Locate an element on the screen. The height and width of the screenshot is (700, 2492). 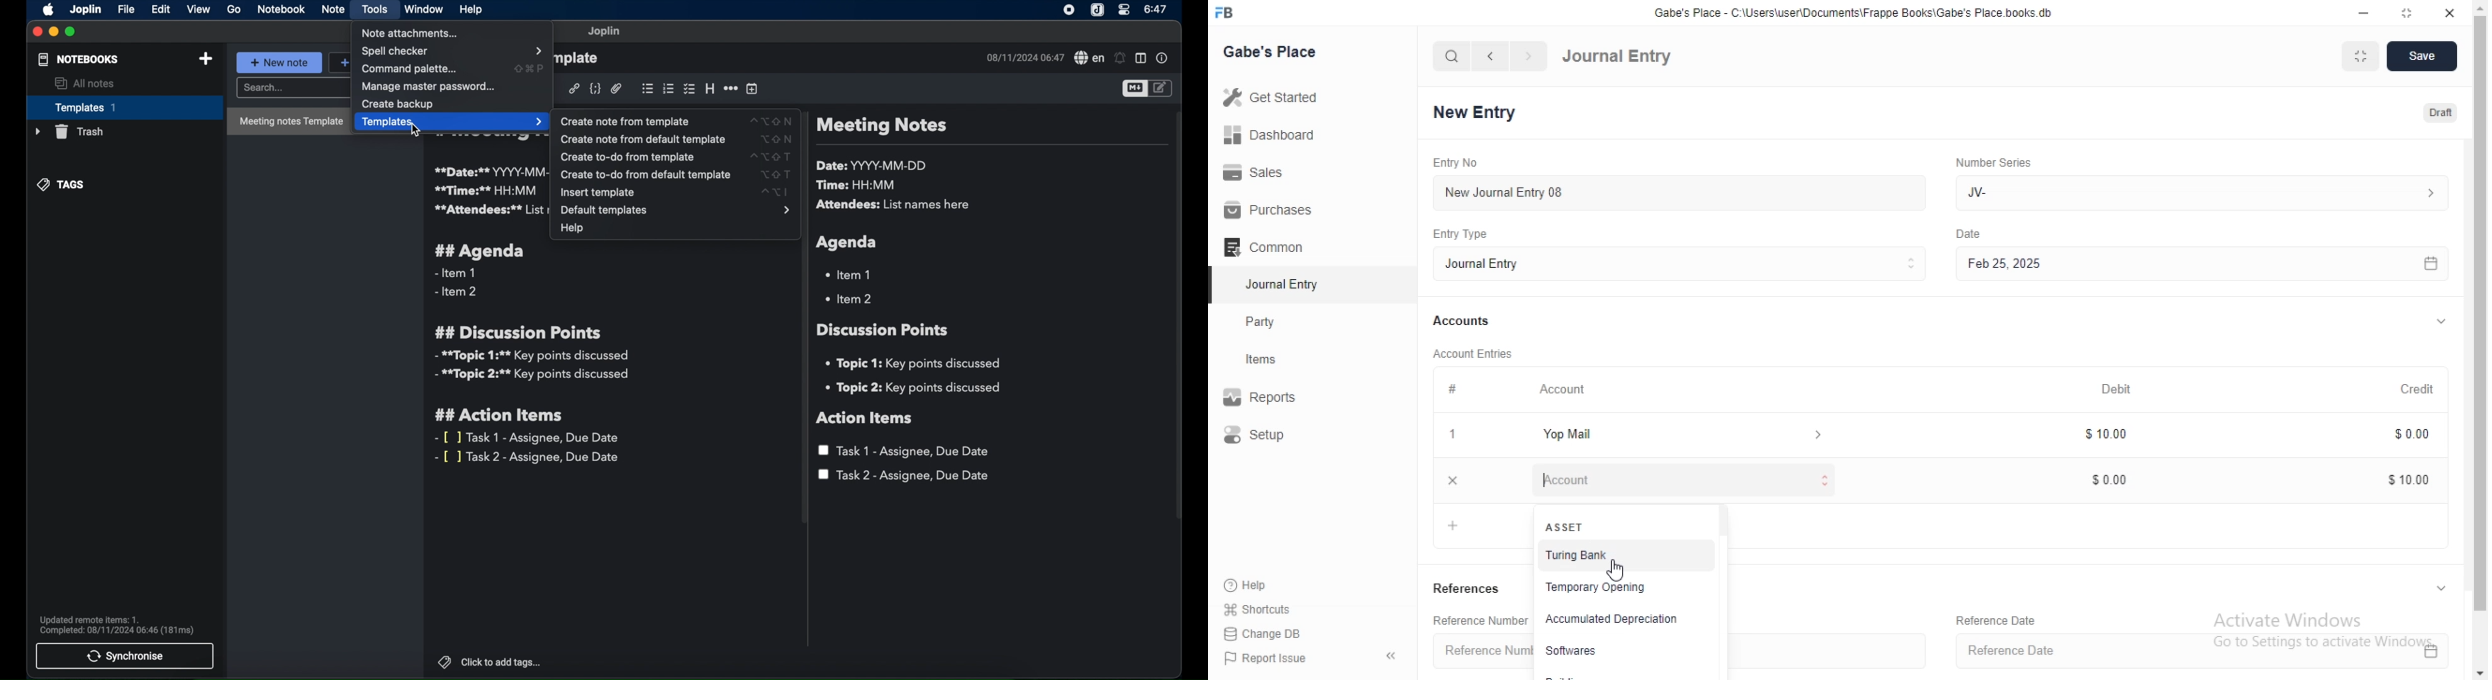
Setup is located at coordinates (1276, 436).